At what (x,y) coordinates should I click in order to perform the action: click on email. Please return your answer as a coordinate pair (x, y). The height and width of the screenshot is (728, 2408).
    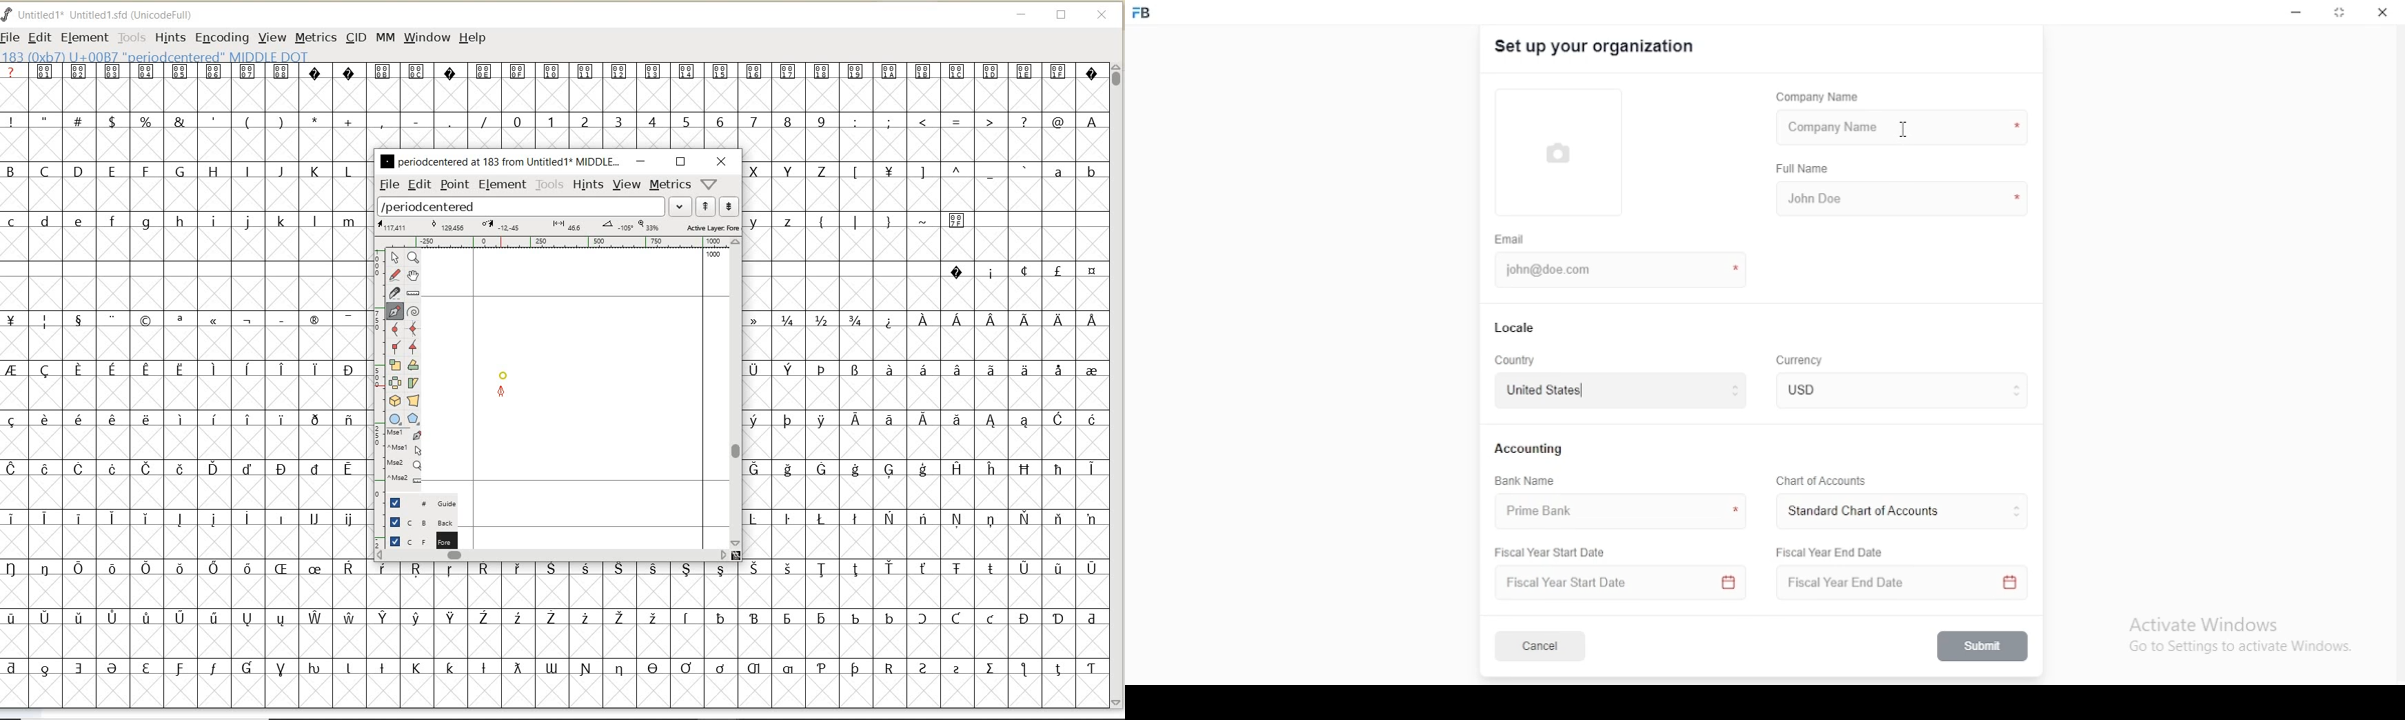
    Looking at the image, I should click on (1510, 239).